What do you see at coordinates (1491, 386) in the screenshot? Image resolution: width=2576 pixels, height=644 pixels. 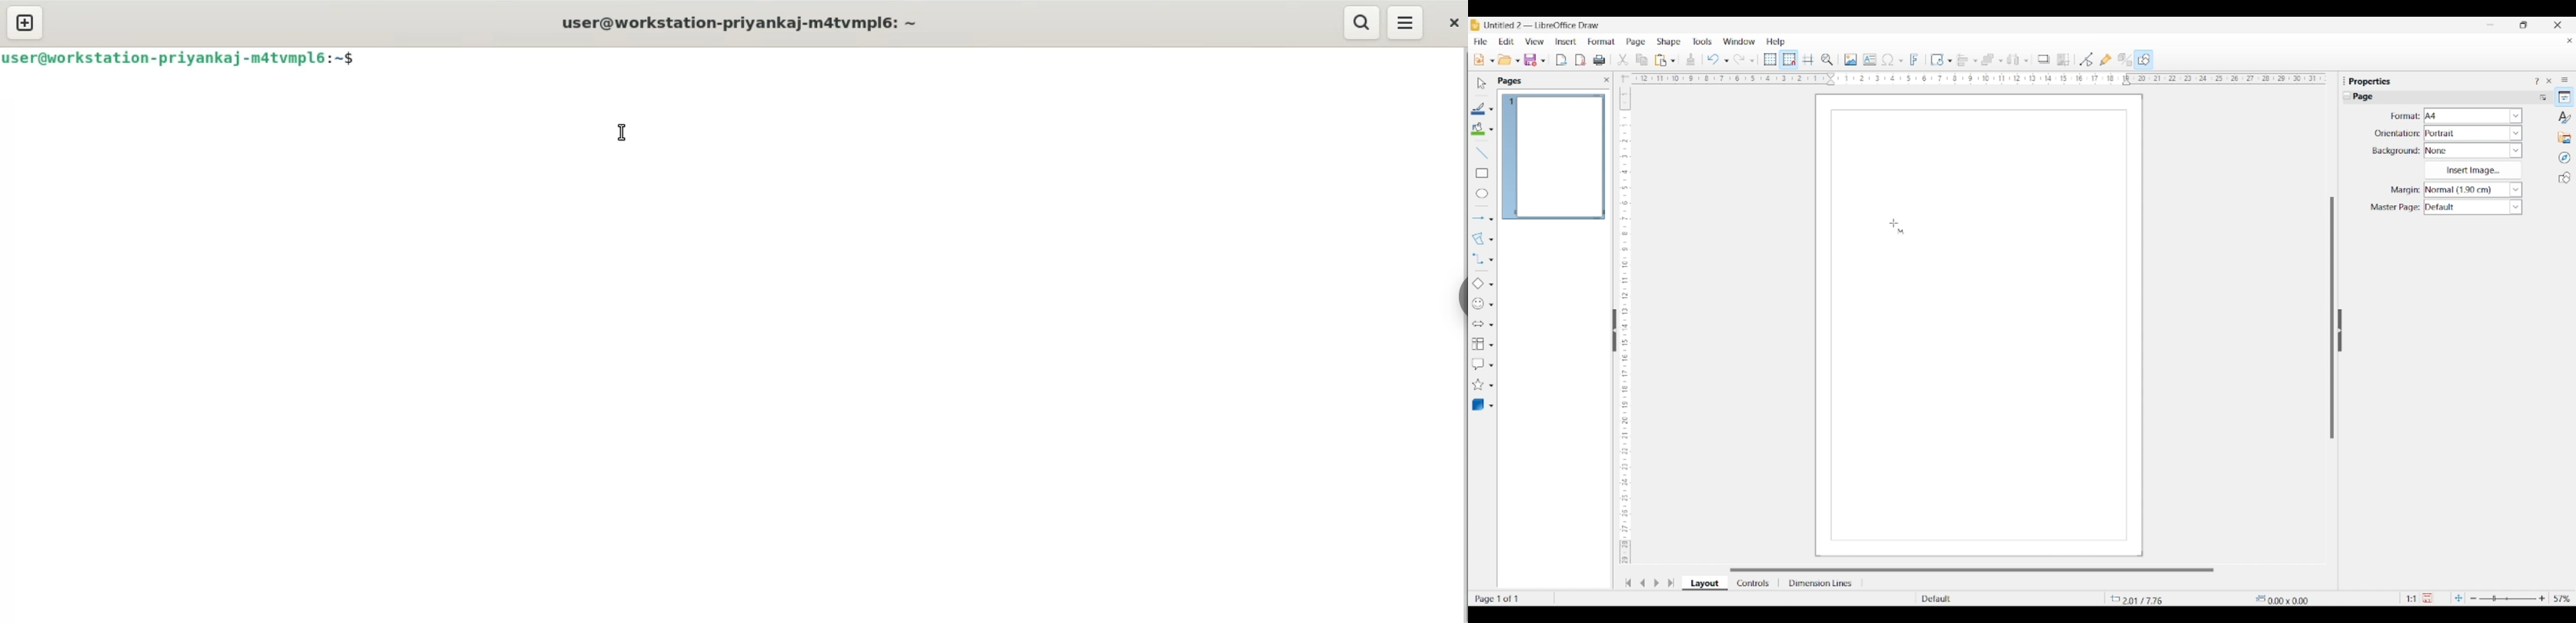 I see `Star and banner options` at bounding box center [1491, 386].